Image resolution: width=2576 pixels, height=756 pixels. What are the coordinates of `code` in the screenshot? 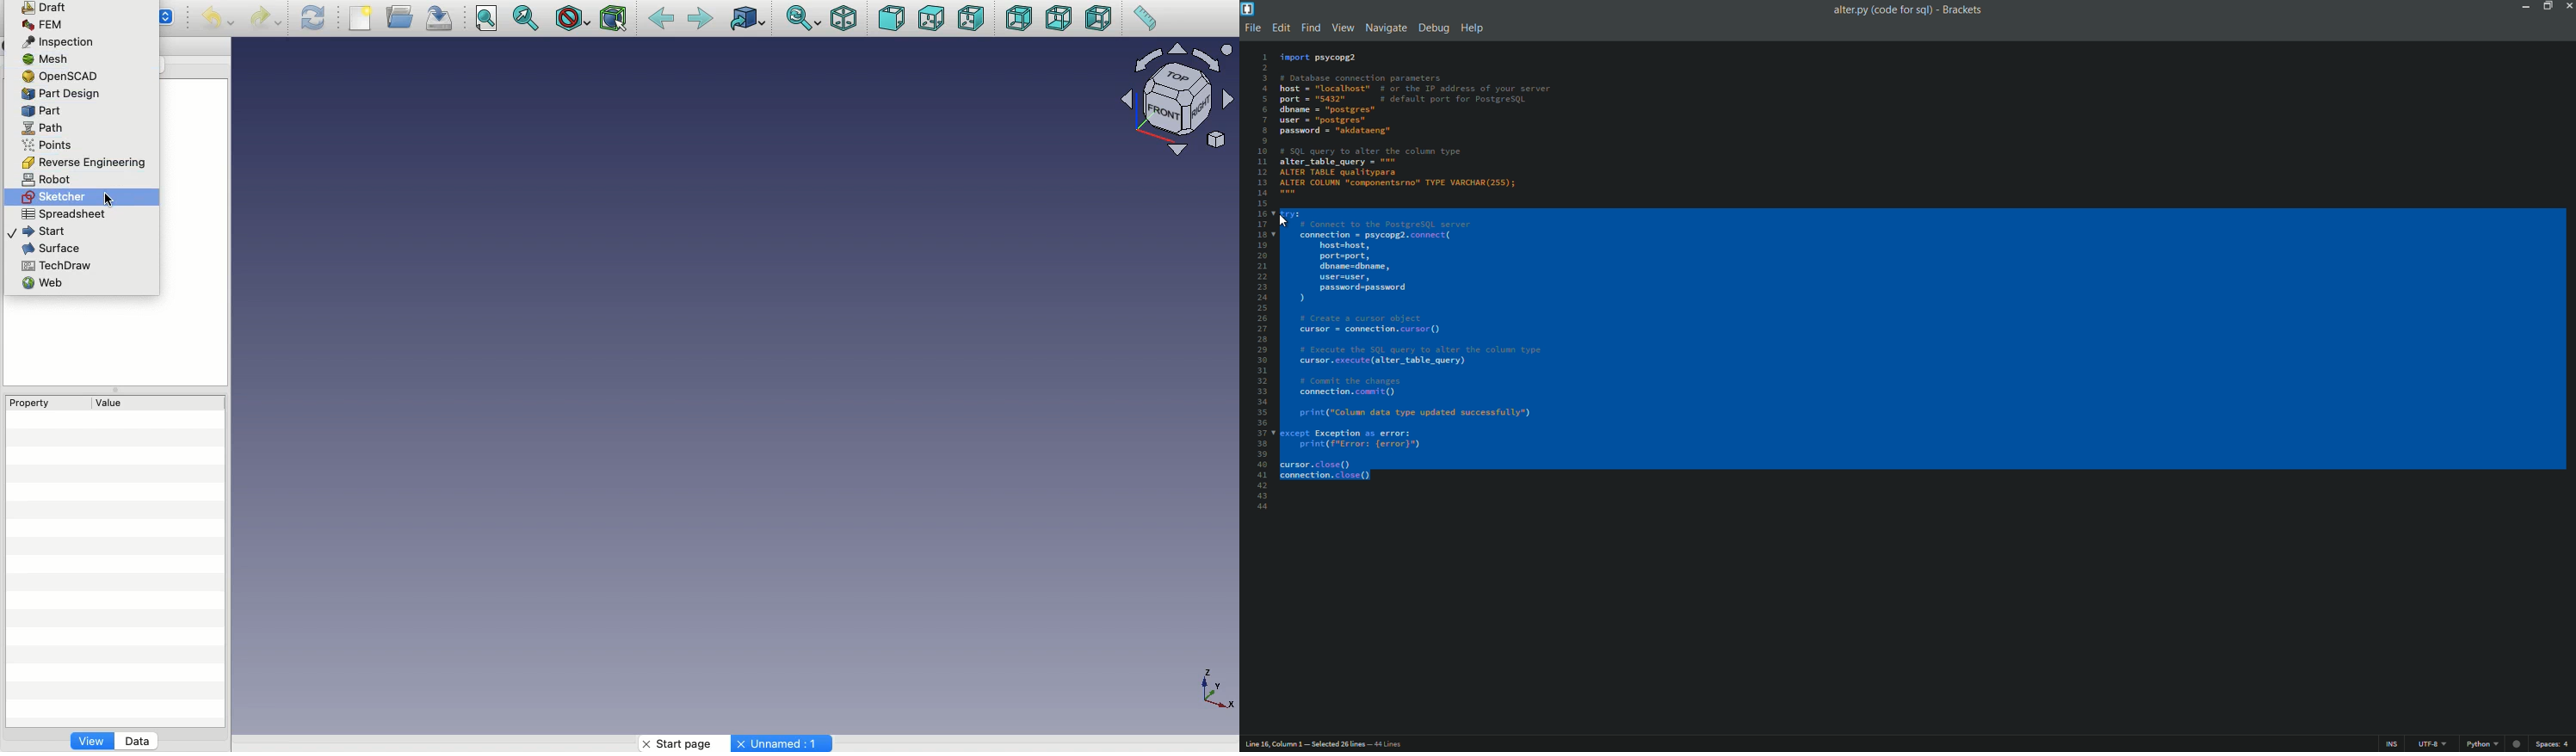 It's located at (1416, 269).